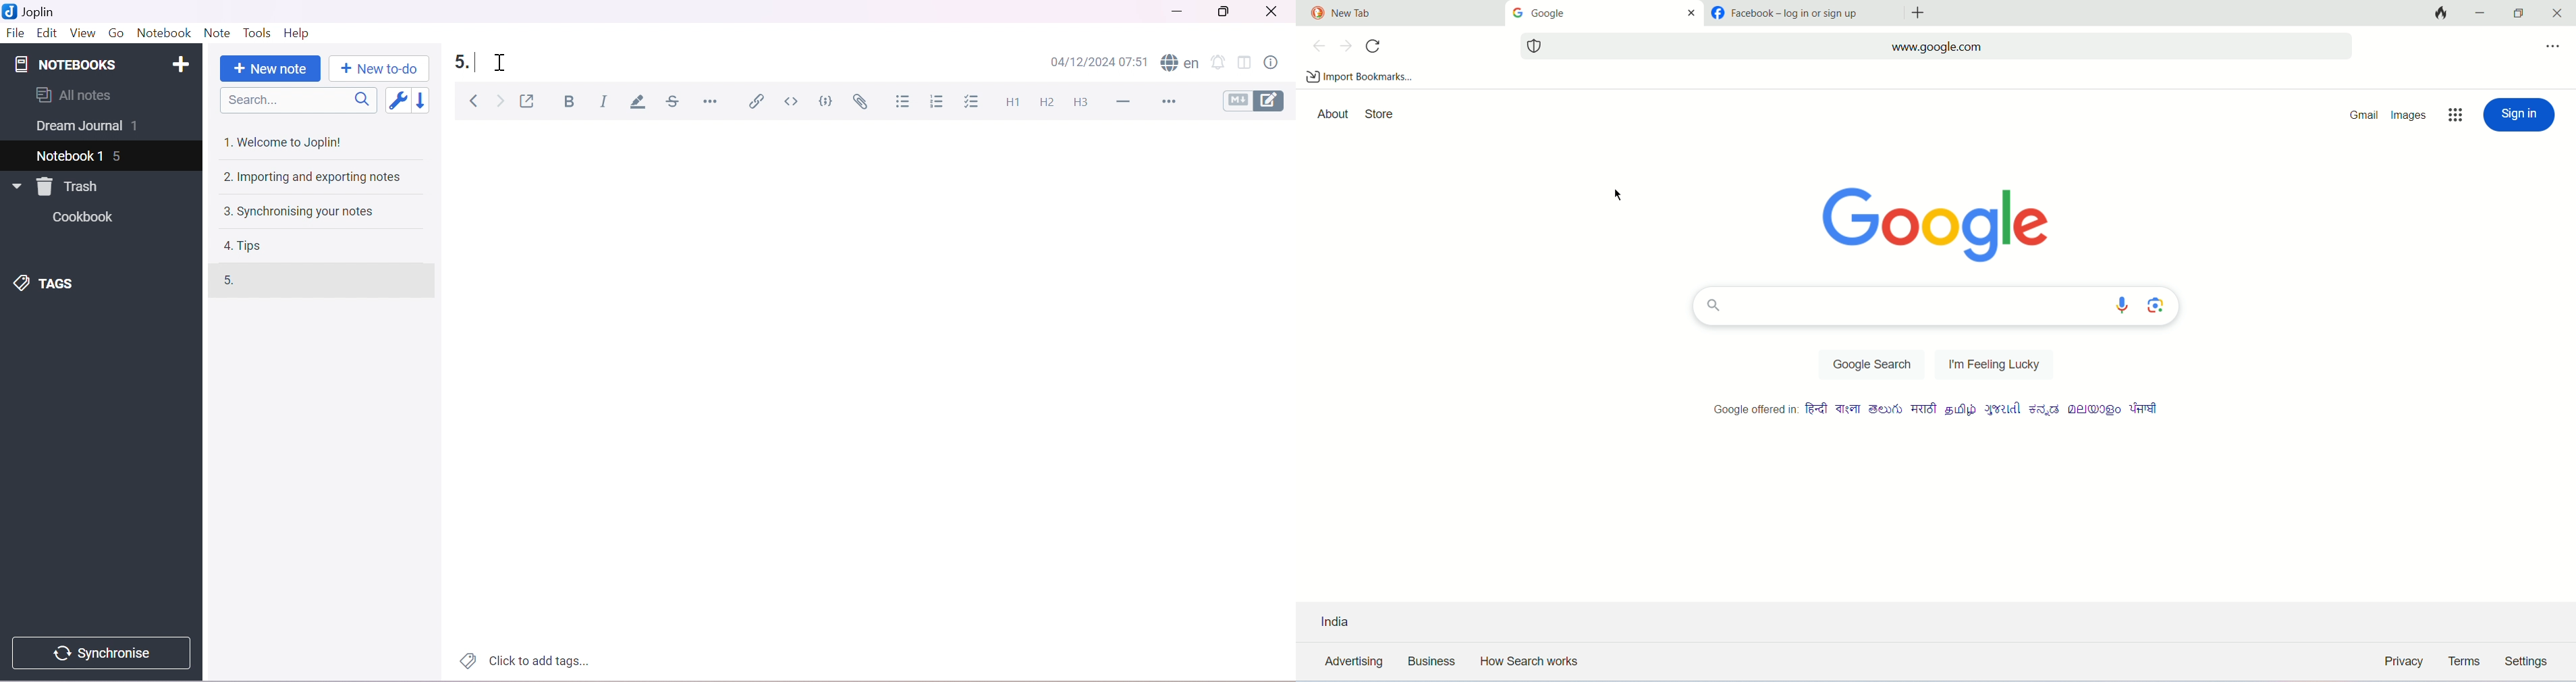 Image resolution: width=2576 pixels, height=700 pixels. I want to click on Toggle external editing, so click(530, 101).